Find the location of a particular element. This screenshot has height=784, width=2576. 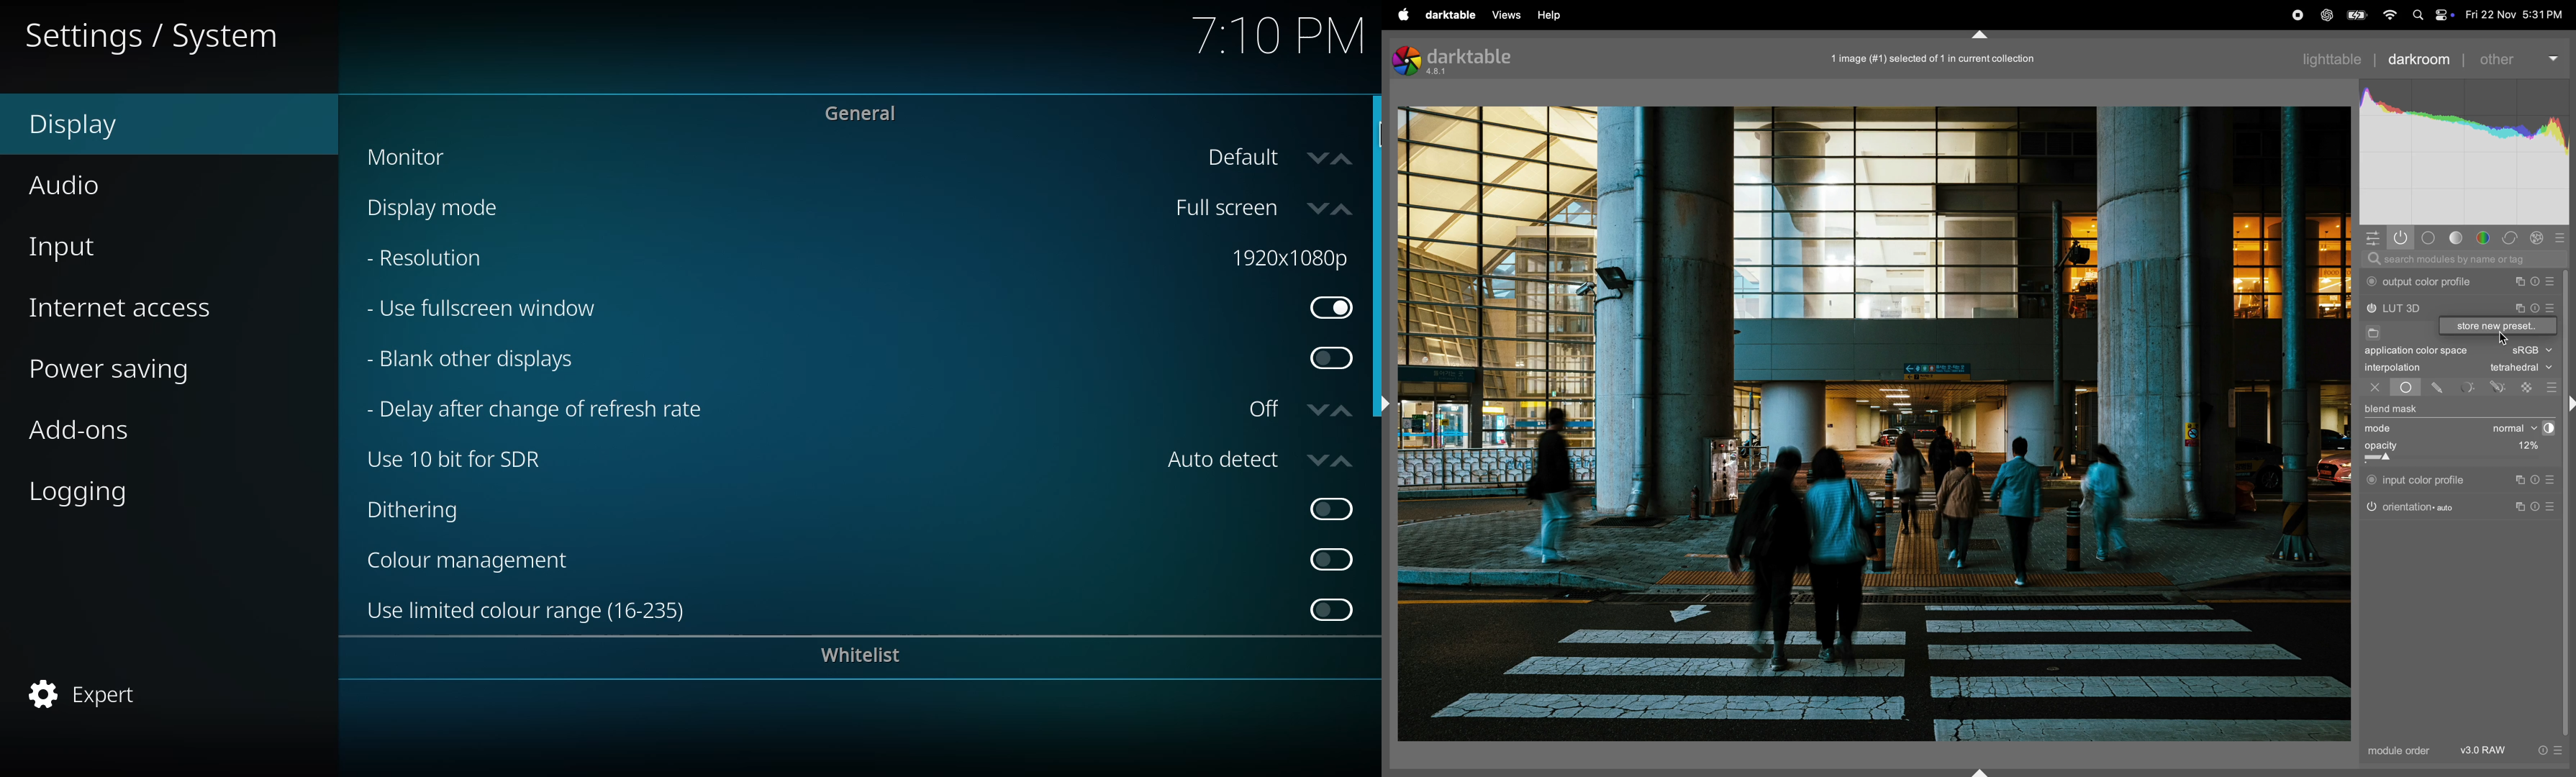

presets is located at coordinates (2551, 387).